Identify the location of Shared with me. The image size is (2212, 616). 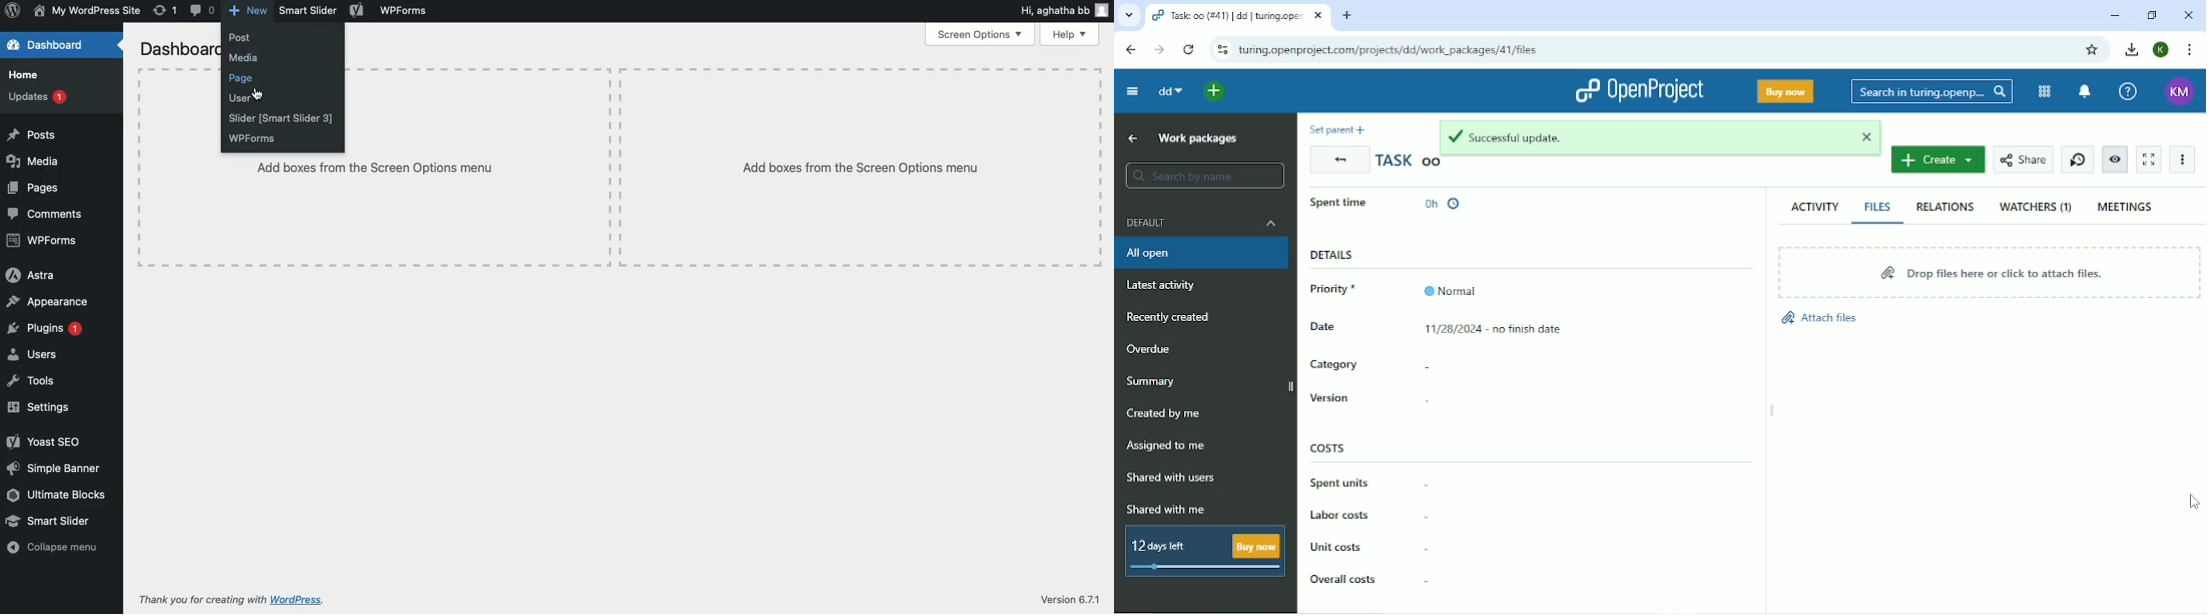
(1167, 509).